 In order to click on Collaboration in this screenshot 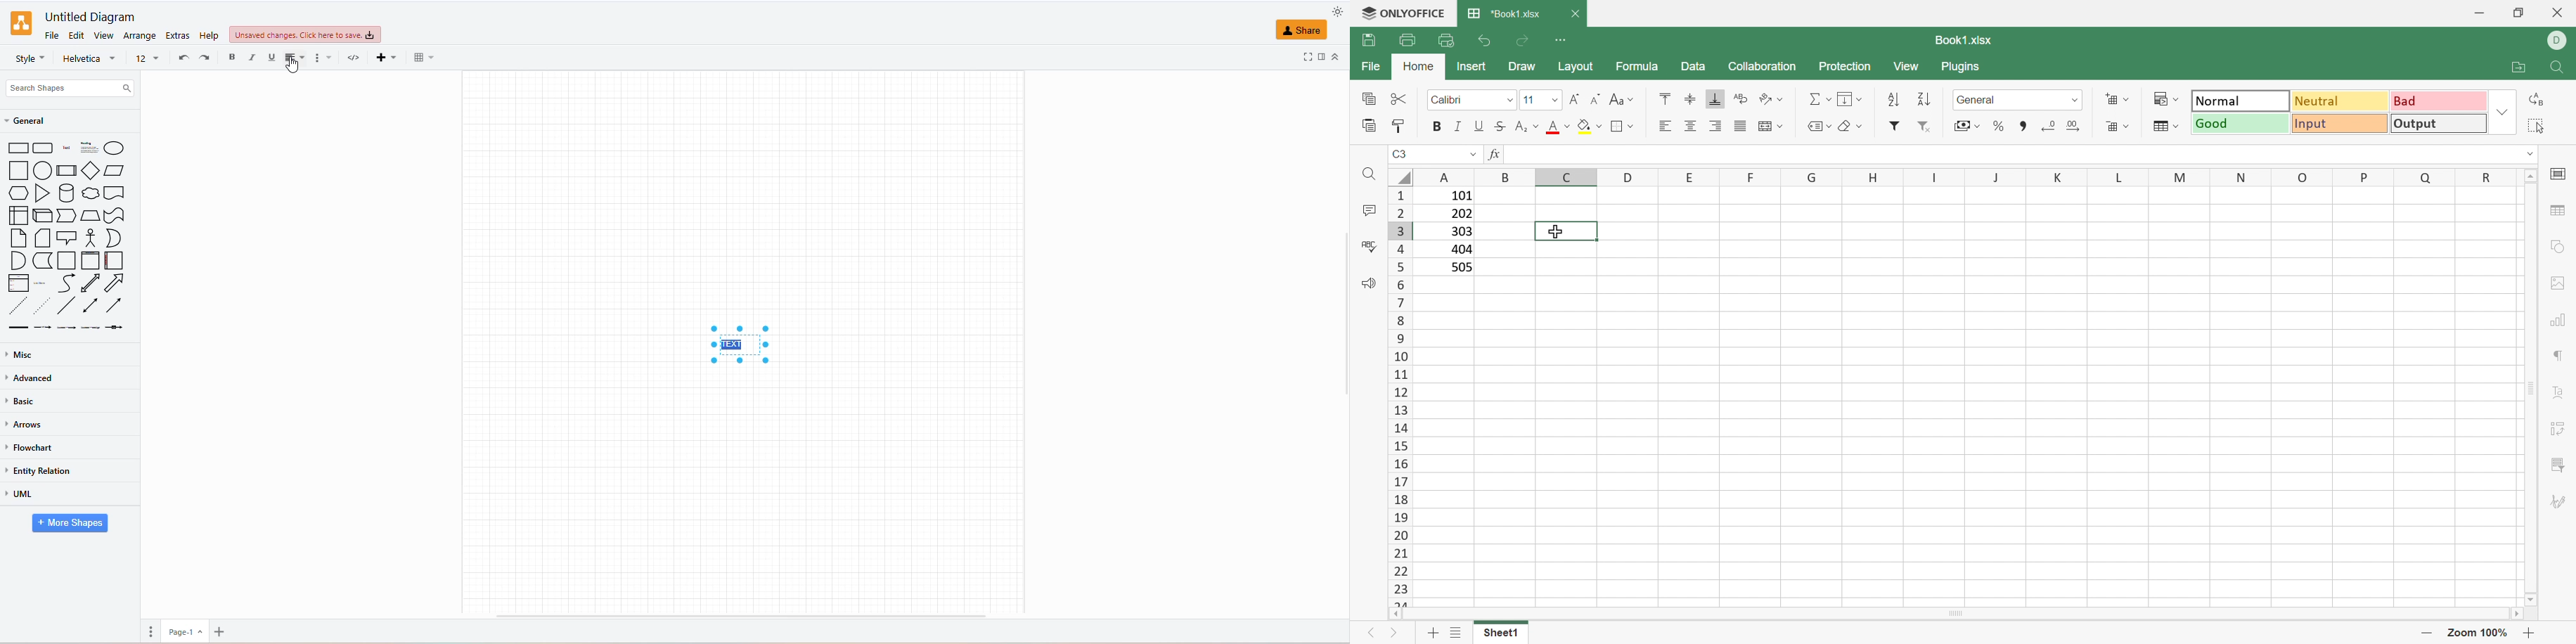, I will do `click(1762, 66)`.